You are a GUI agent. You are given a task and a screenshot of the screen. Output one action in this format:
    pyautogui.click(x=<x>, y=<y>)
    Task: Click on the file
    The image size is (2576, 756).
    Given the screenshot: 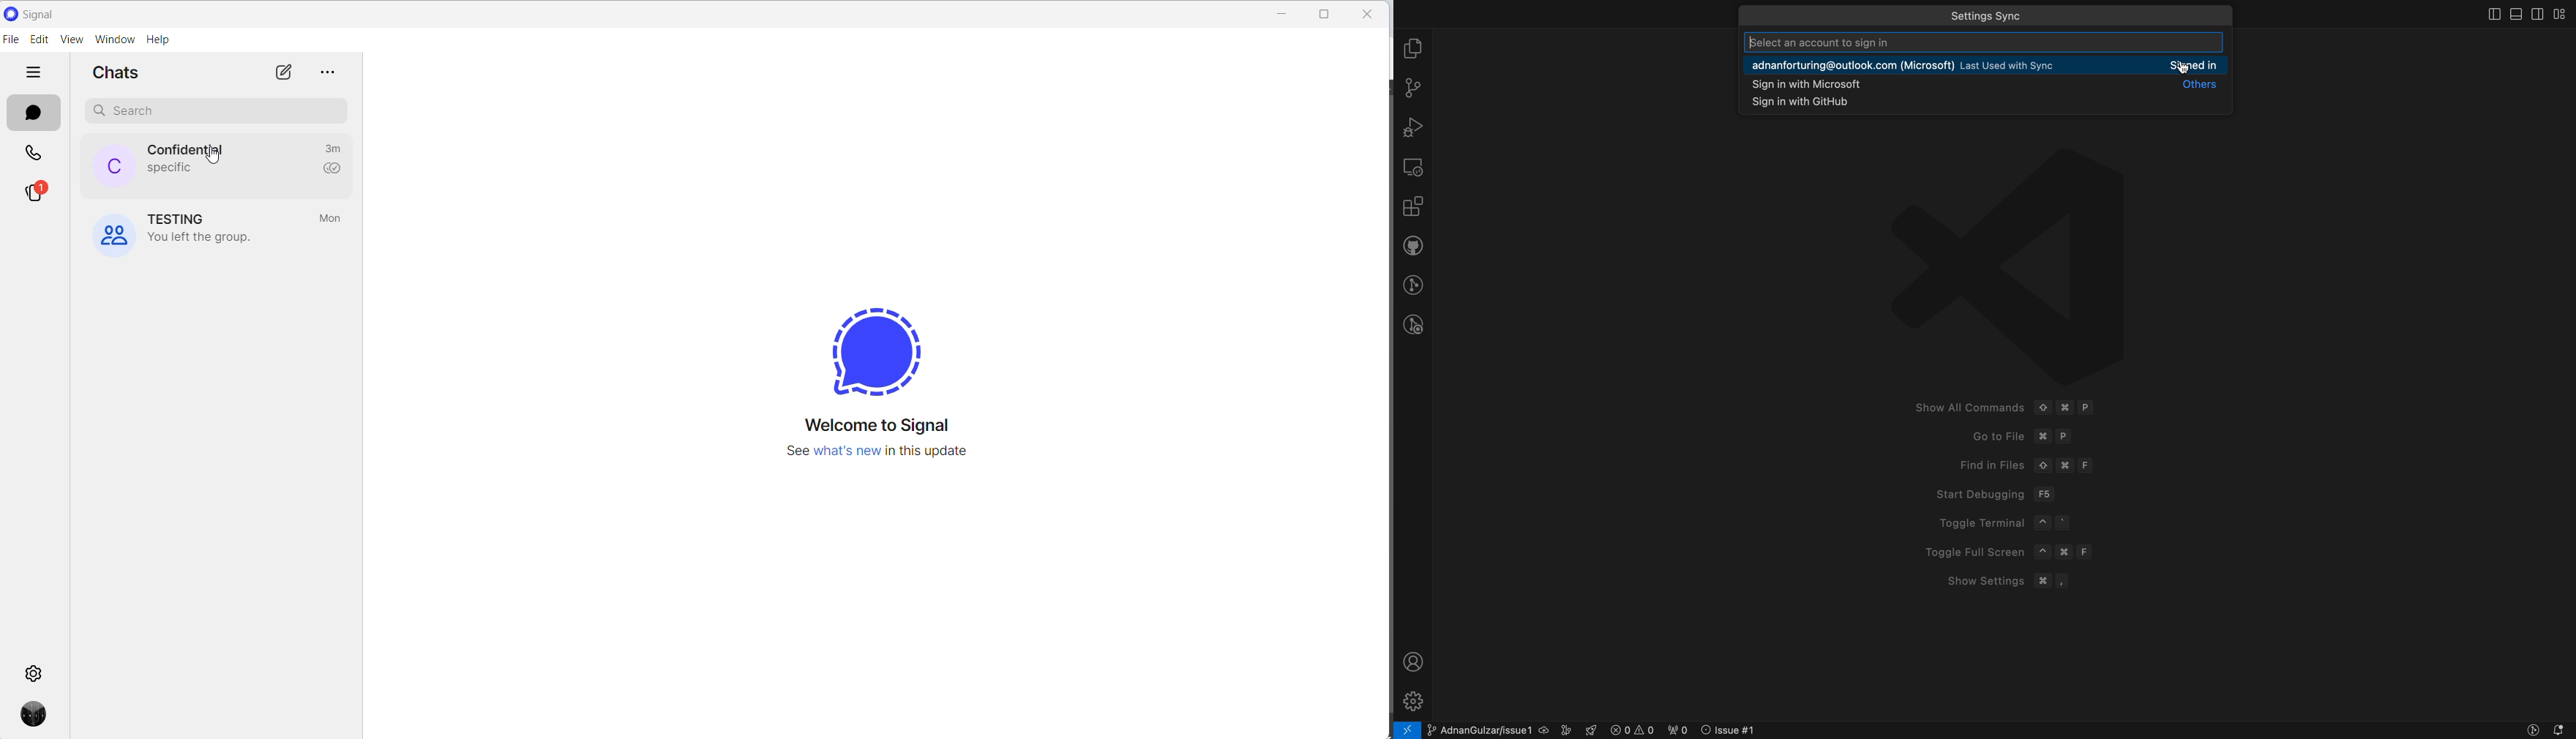 What is the action you would take?
    pyautogui.click(x=11, y=40)
    